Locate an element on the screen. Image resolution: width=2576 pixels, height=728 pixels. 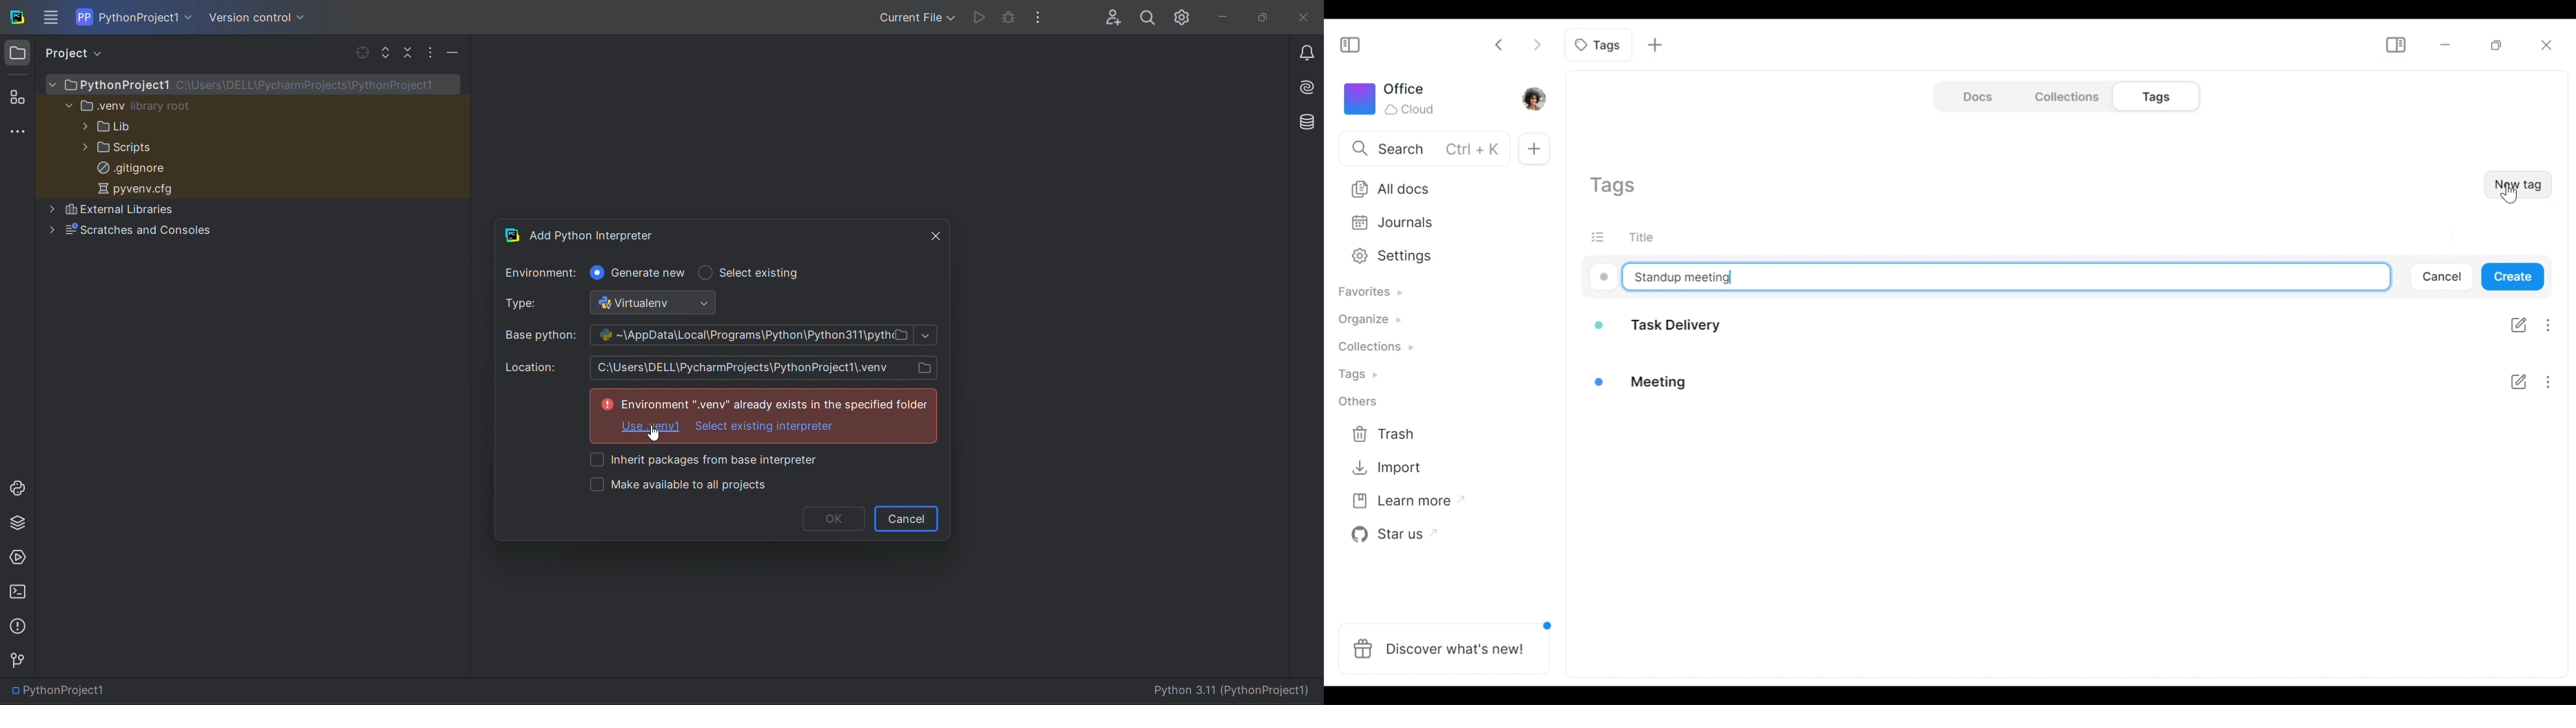
Import is located at coordinates (1391, 470).